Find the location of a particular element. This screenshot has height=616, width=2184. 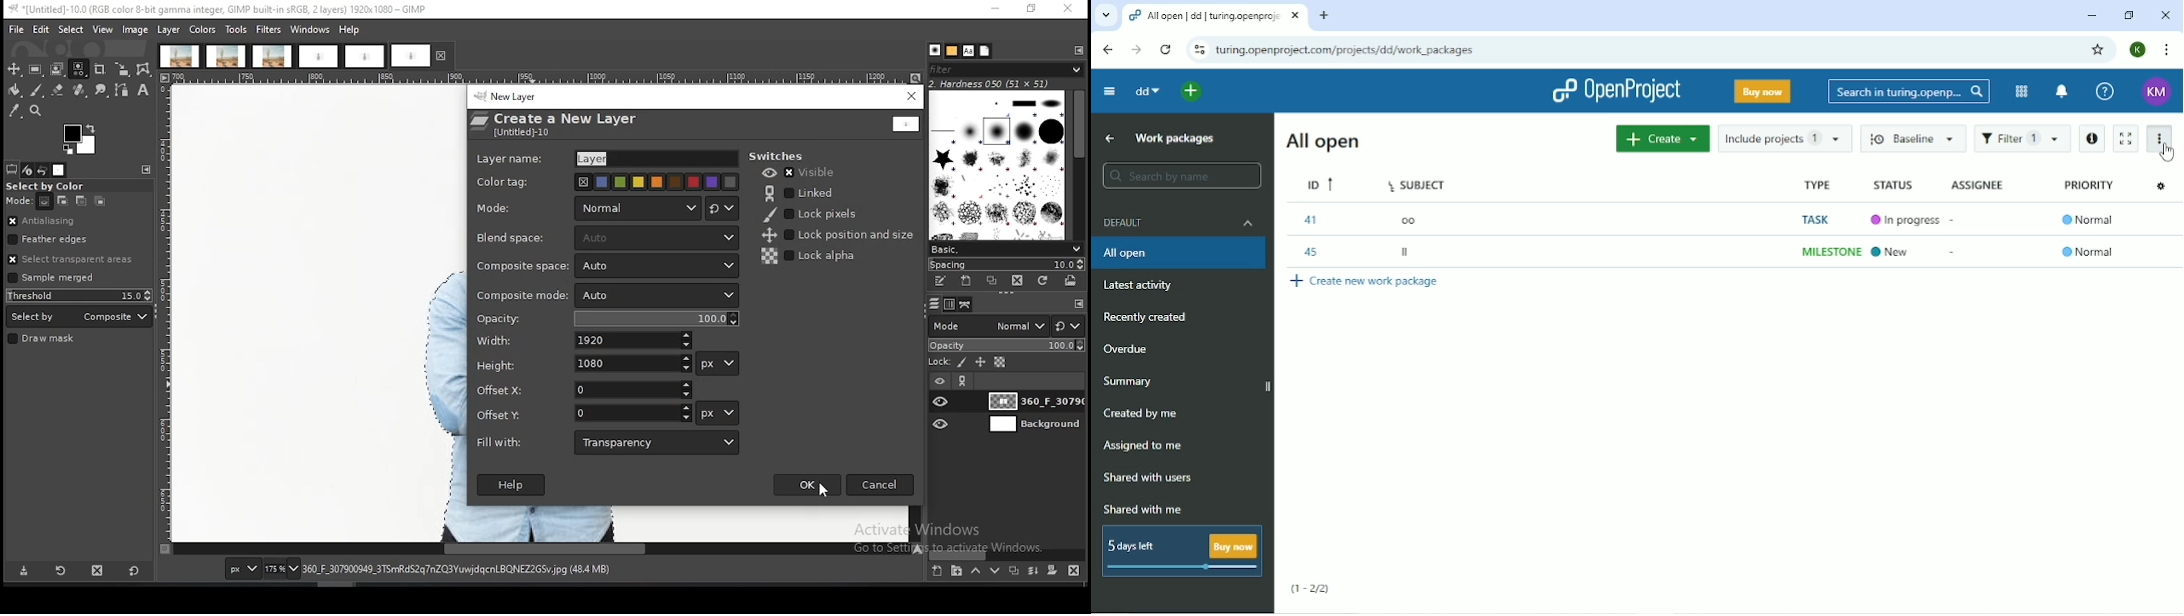

opacity is located at coordinates (503, 319).